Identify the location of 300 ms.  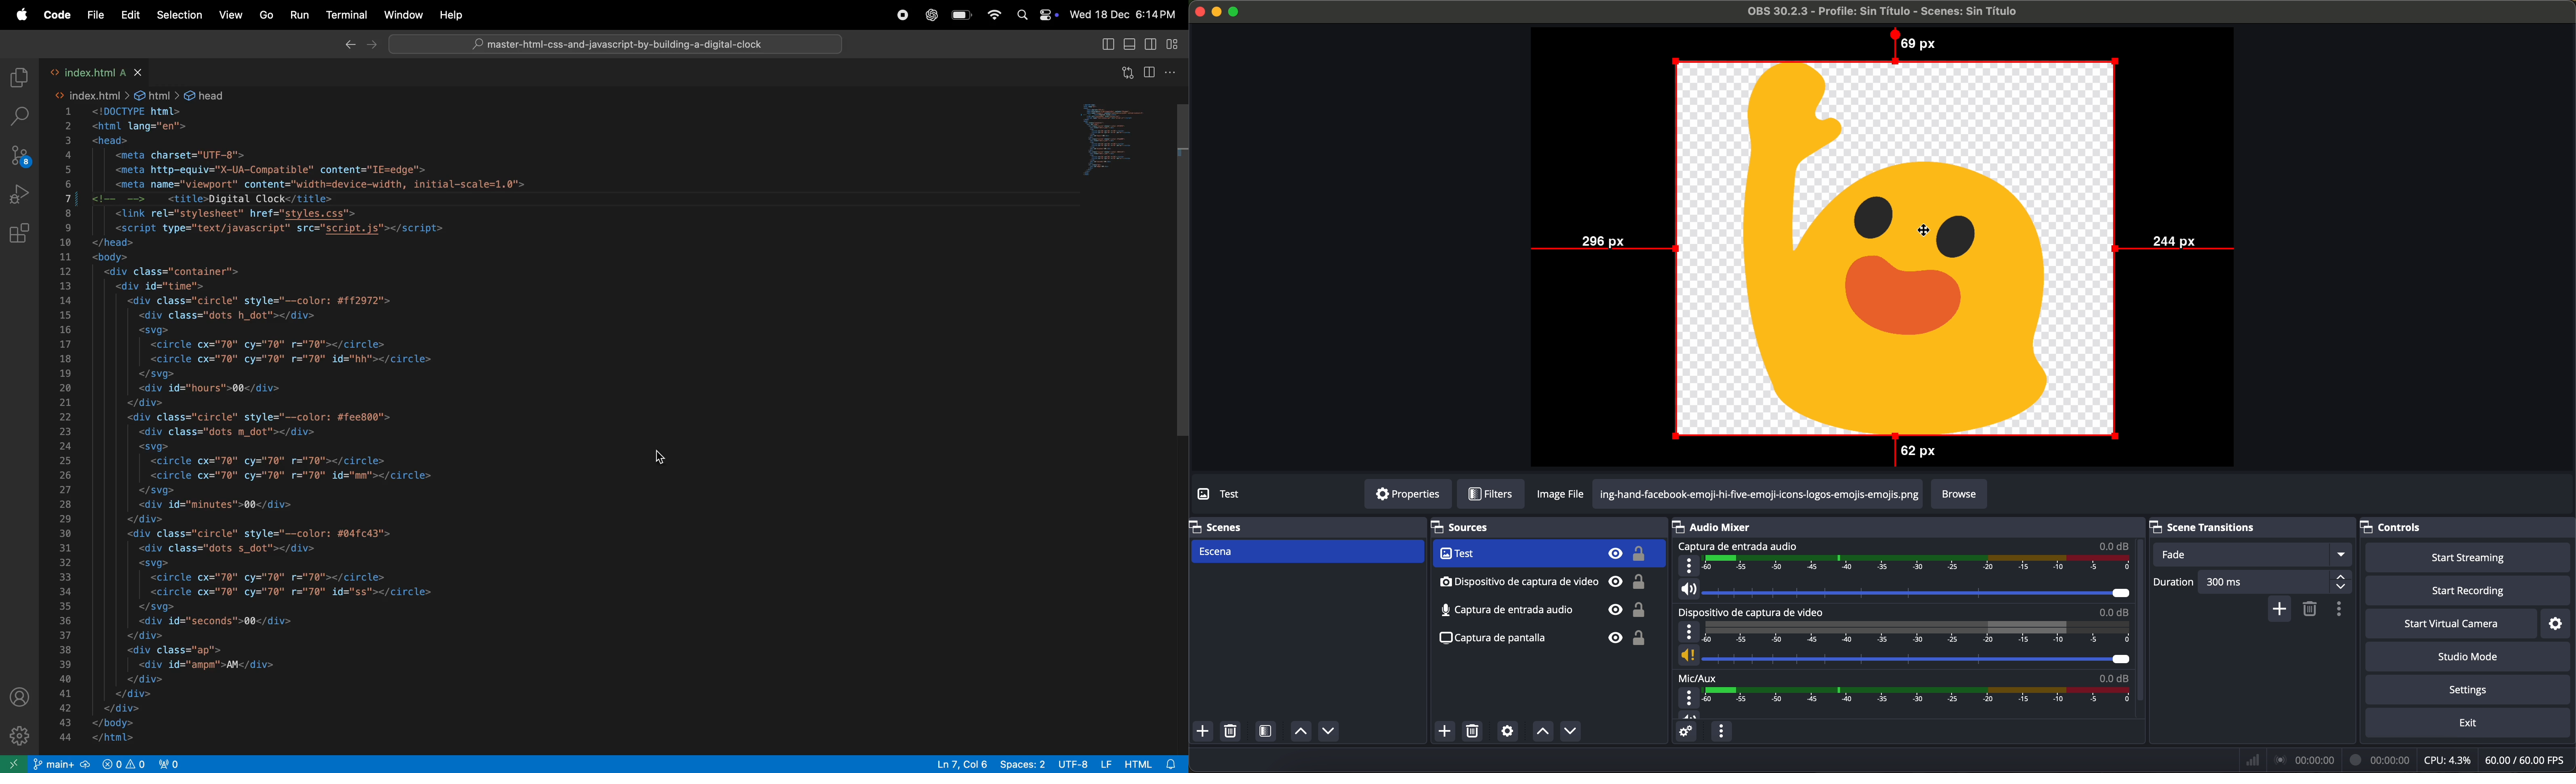
(2276, 582).